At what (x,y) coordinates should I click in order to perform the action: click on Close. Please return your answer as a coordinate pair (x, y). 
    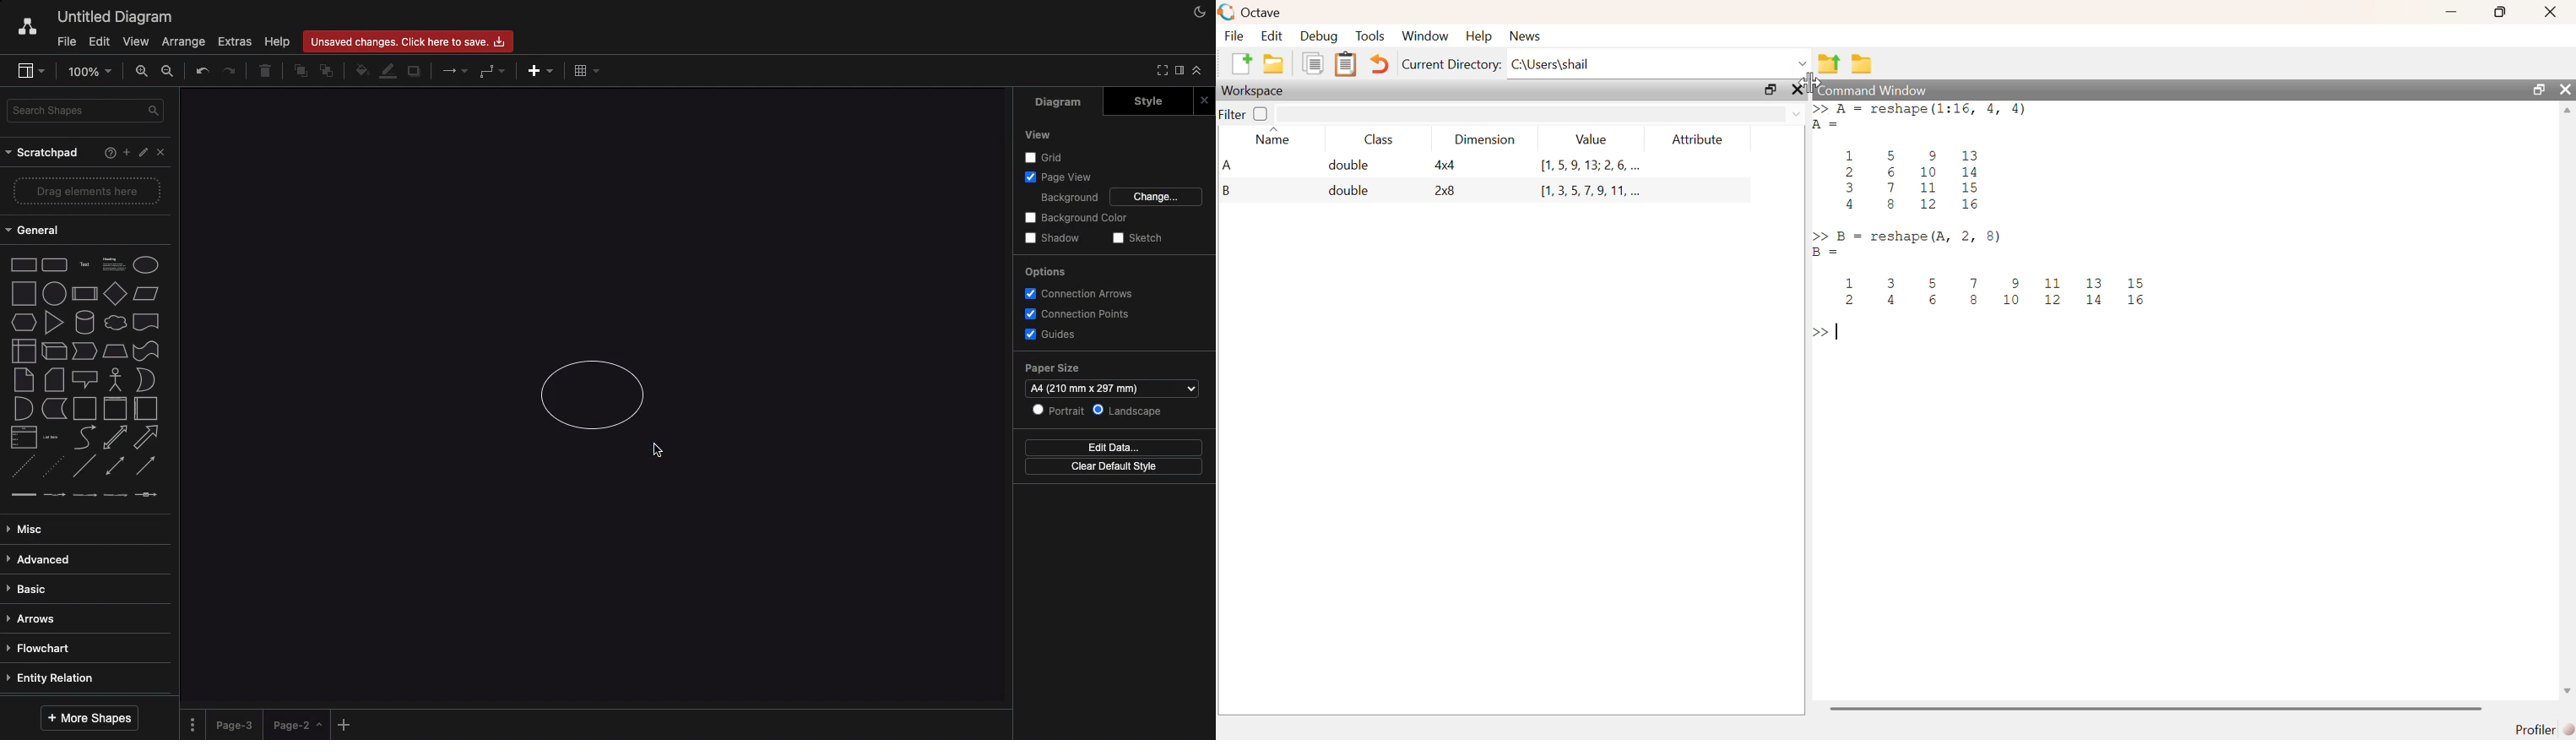
    Looking at the image, I should click on (1207, 100).